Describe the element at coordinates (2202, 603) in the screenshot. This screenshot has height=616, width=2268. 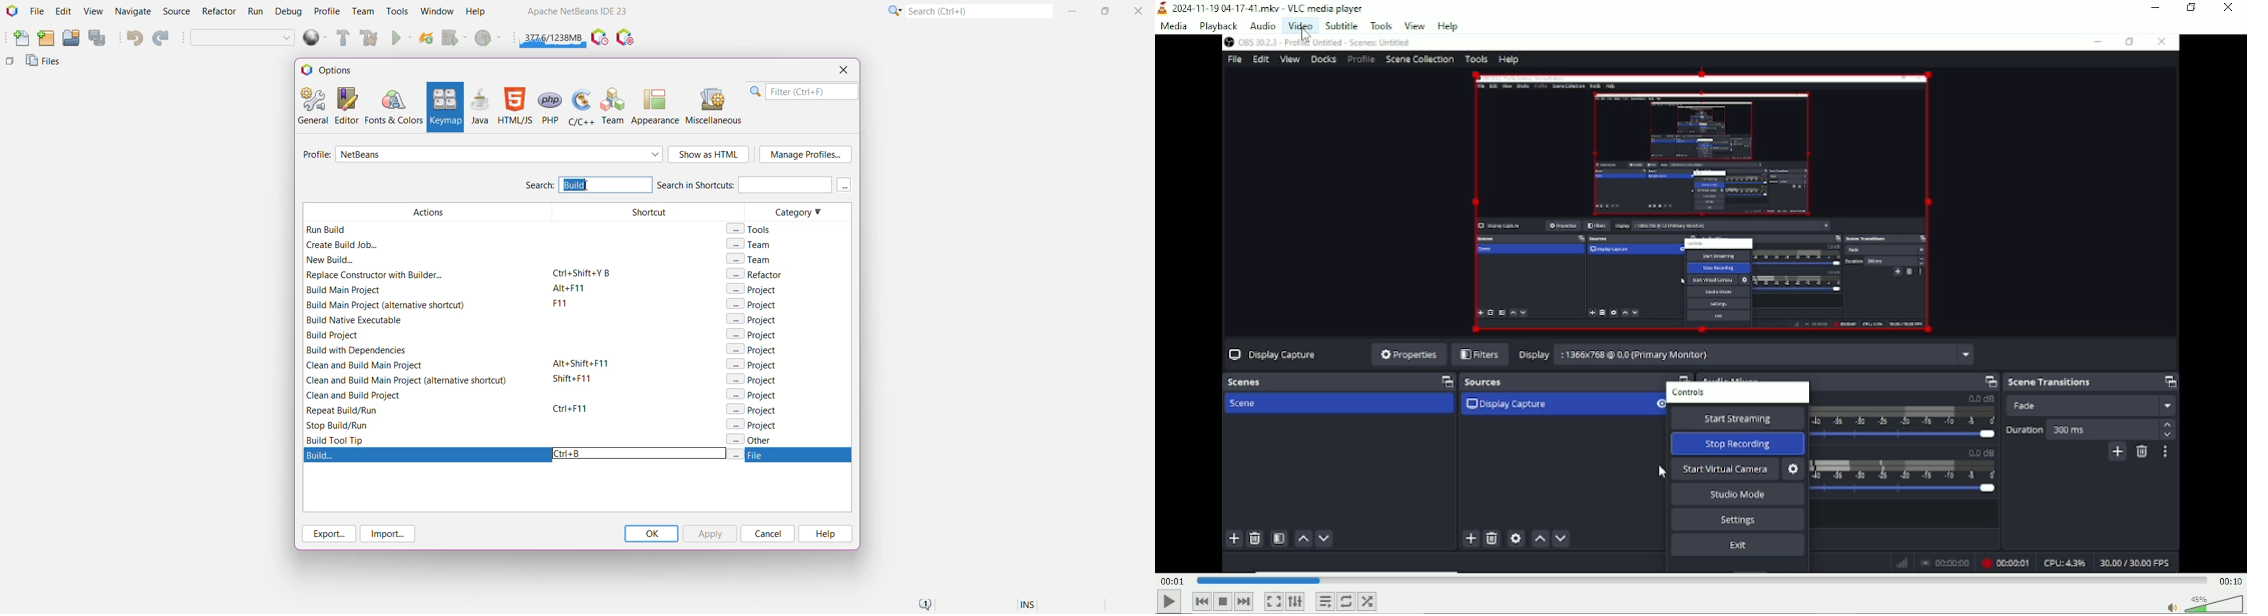
I see `Volume` at that location.